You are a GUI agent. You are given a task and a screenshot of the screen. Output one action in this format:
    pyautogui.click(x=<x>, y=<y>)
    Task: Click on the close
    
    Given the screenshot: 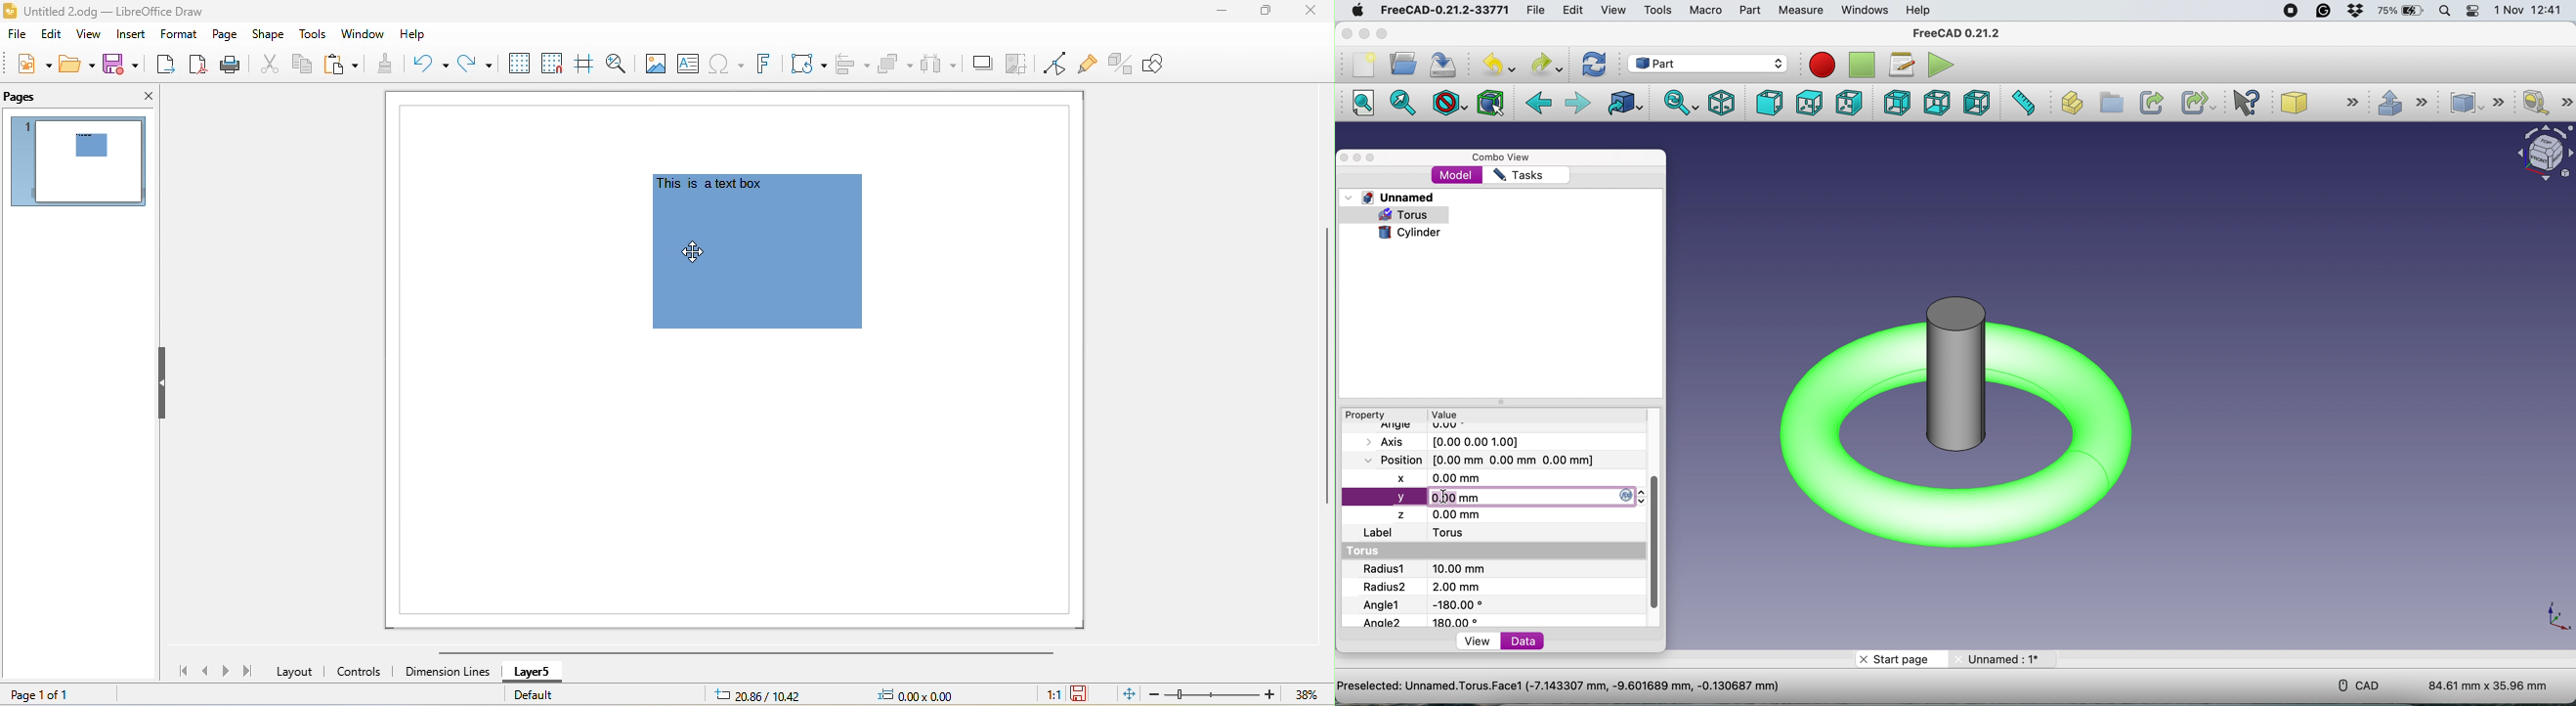 What is the action you would take?
    pyautogui.click(x=1311, y=10)
    